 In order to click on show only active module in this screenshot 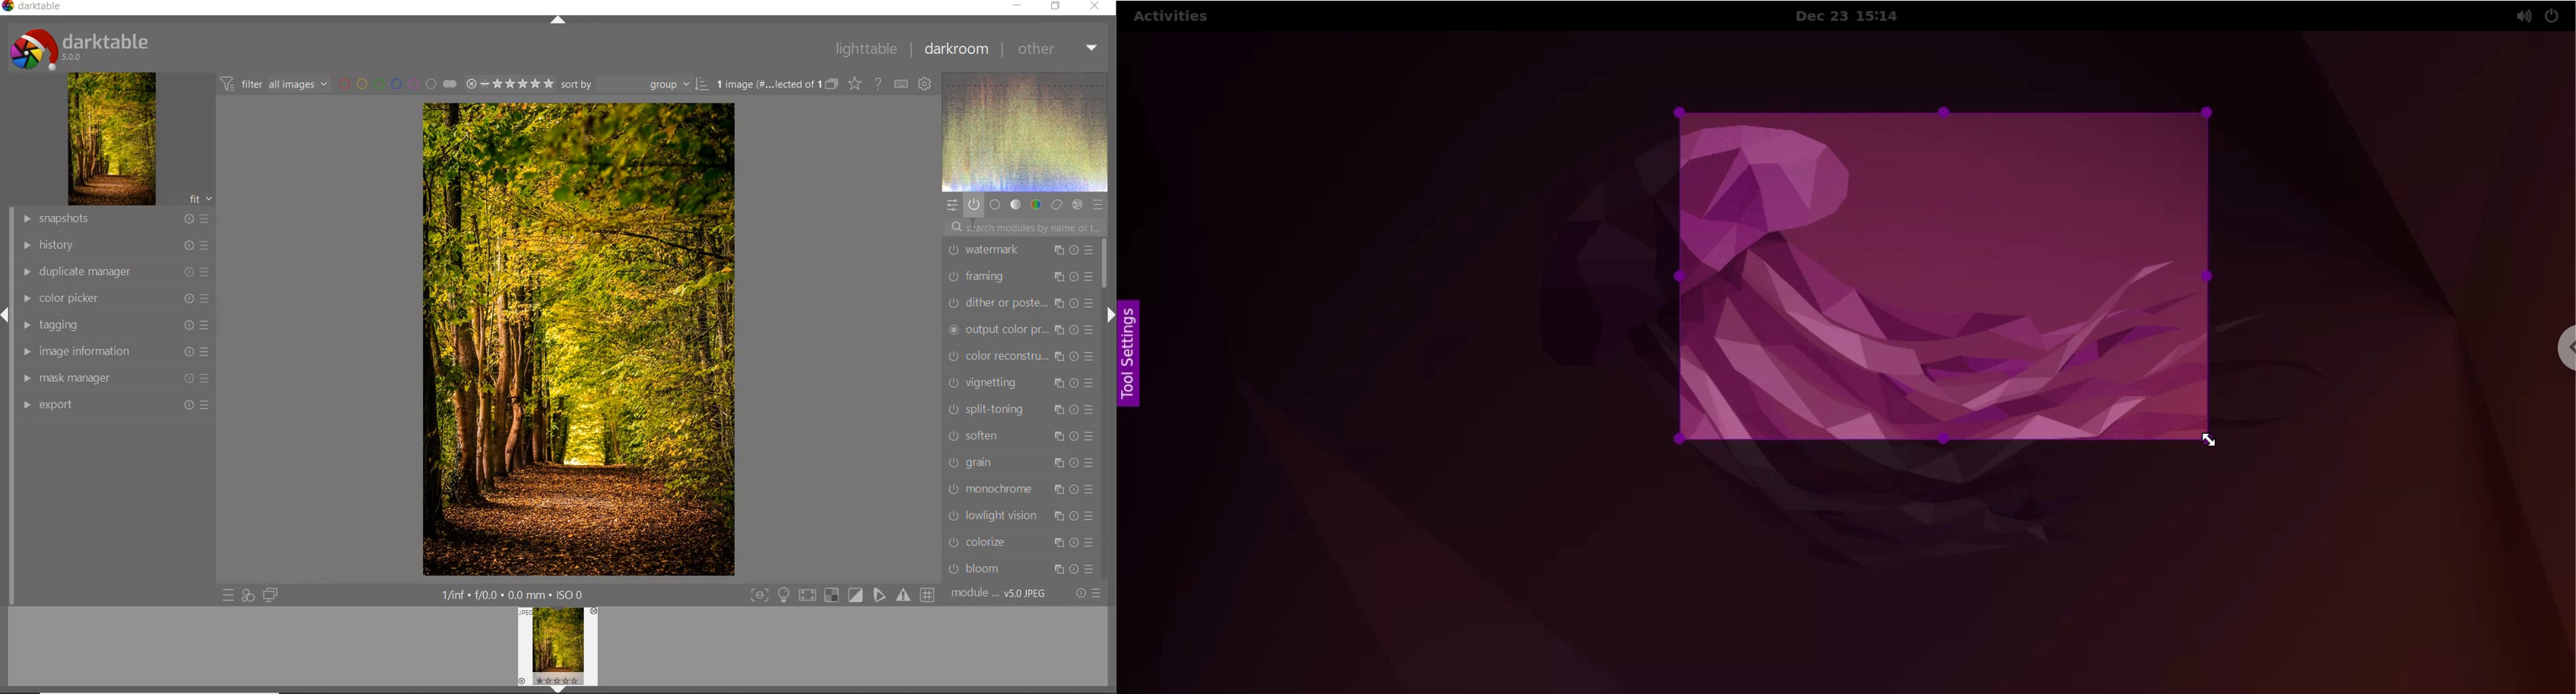, I will do `click(974, 204)`.